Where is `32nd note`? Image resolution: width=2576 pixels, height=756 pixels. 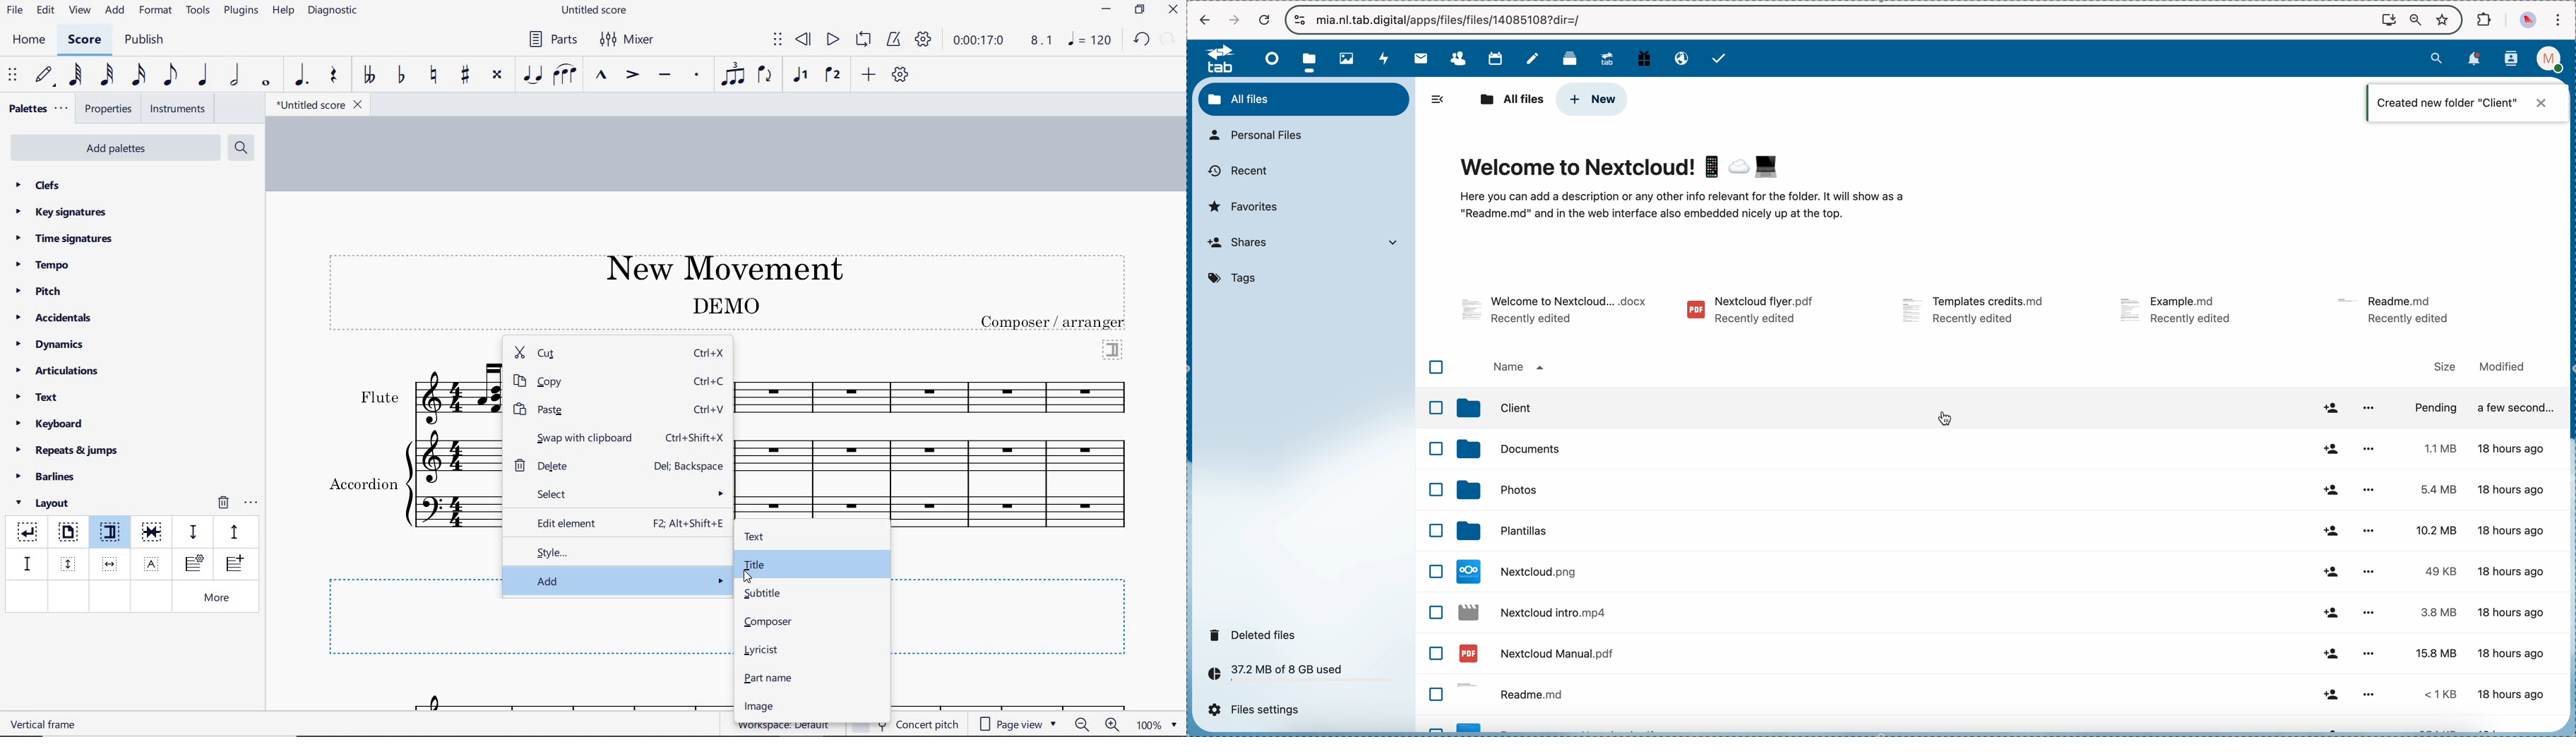
32nd note is located at coordinates (106, 76).